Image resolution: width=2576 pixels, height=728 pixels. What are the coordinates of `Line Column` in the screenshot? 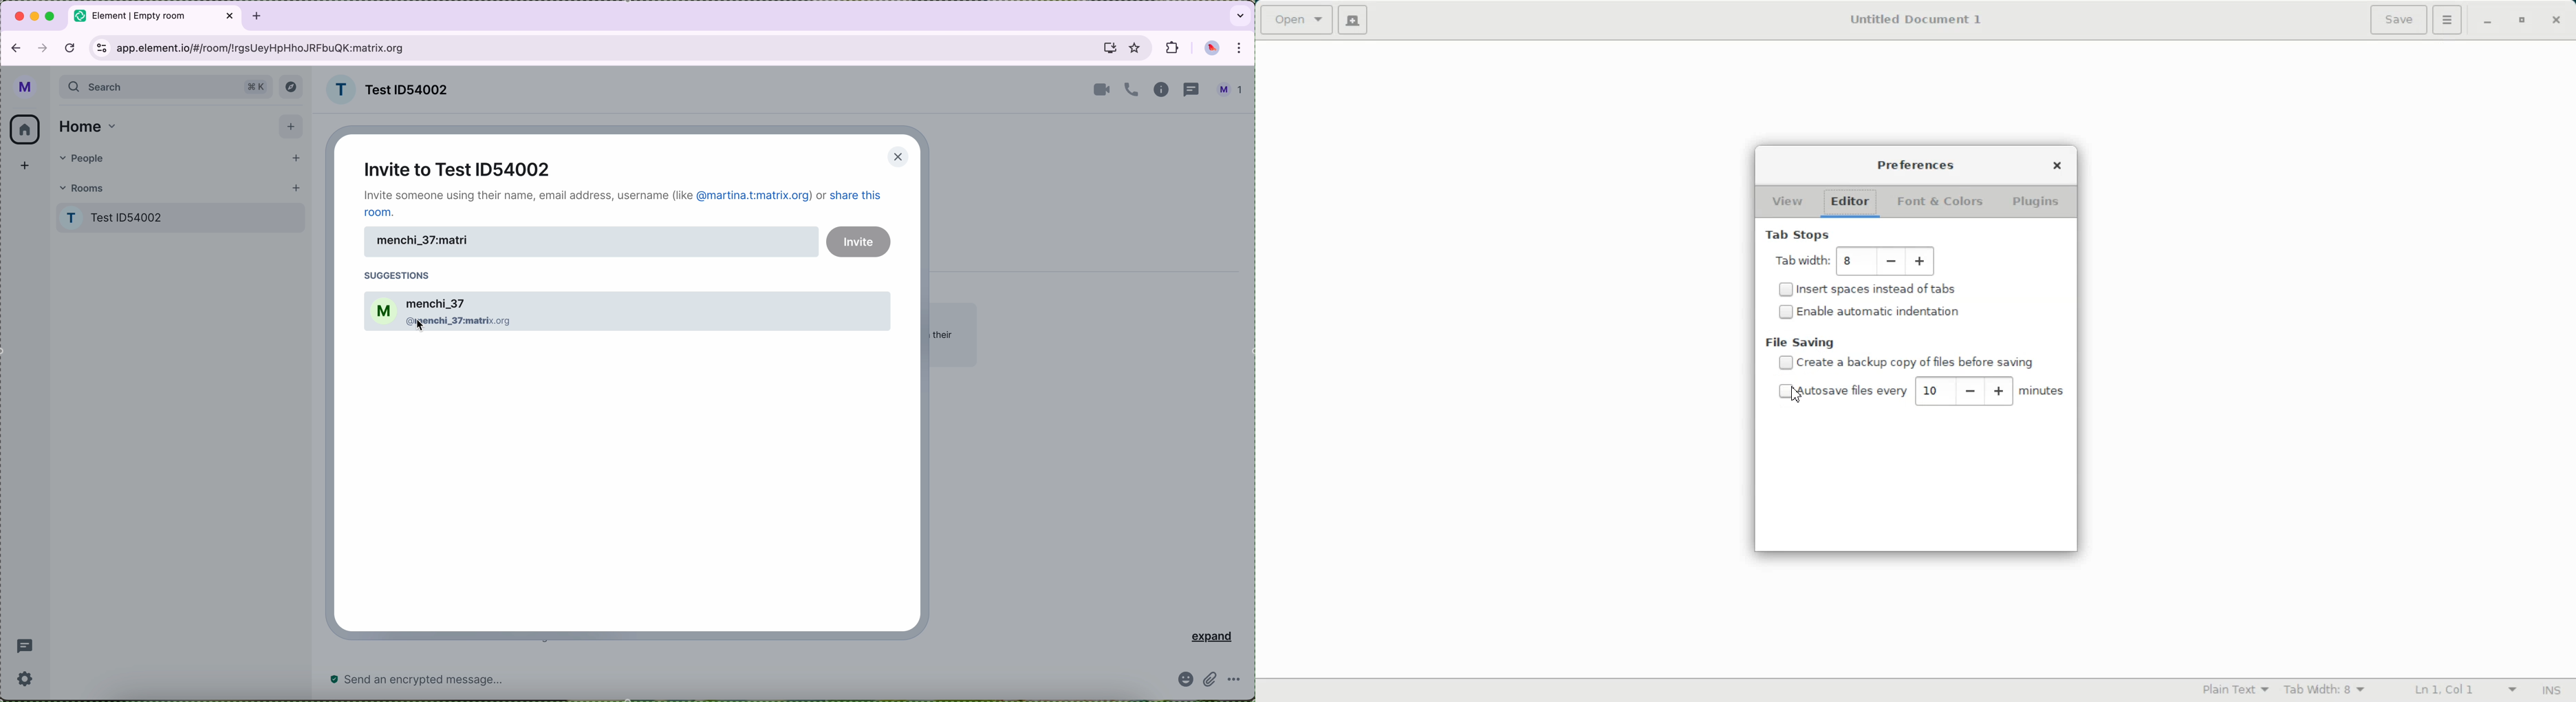 It's located at (2462, 691).